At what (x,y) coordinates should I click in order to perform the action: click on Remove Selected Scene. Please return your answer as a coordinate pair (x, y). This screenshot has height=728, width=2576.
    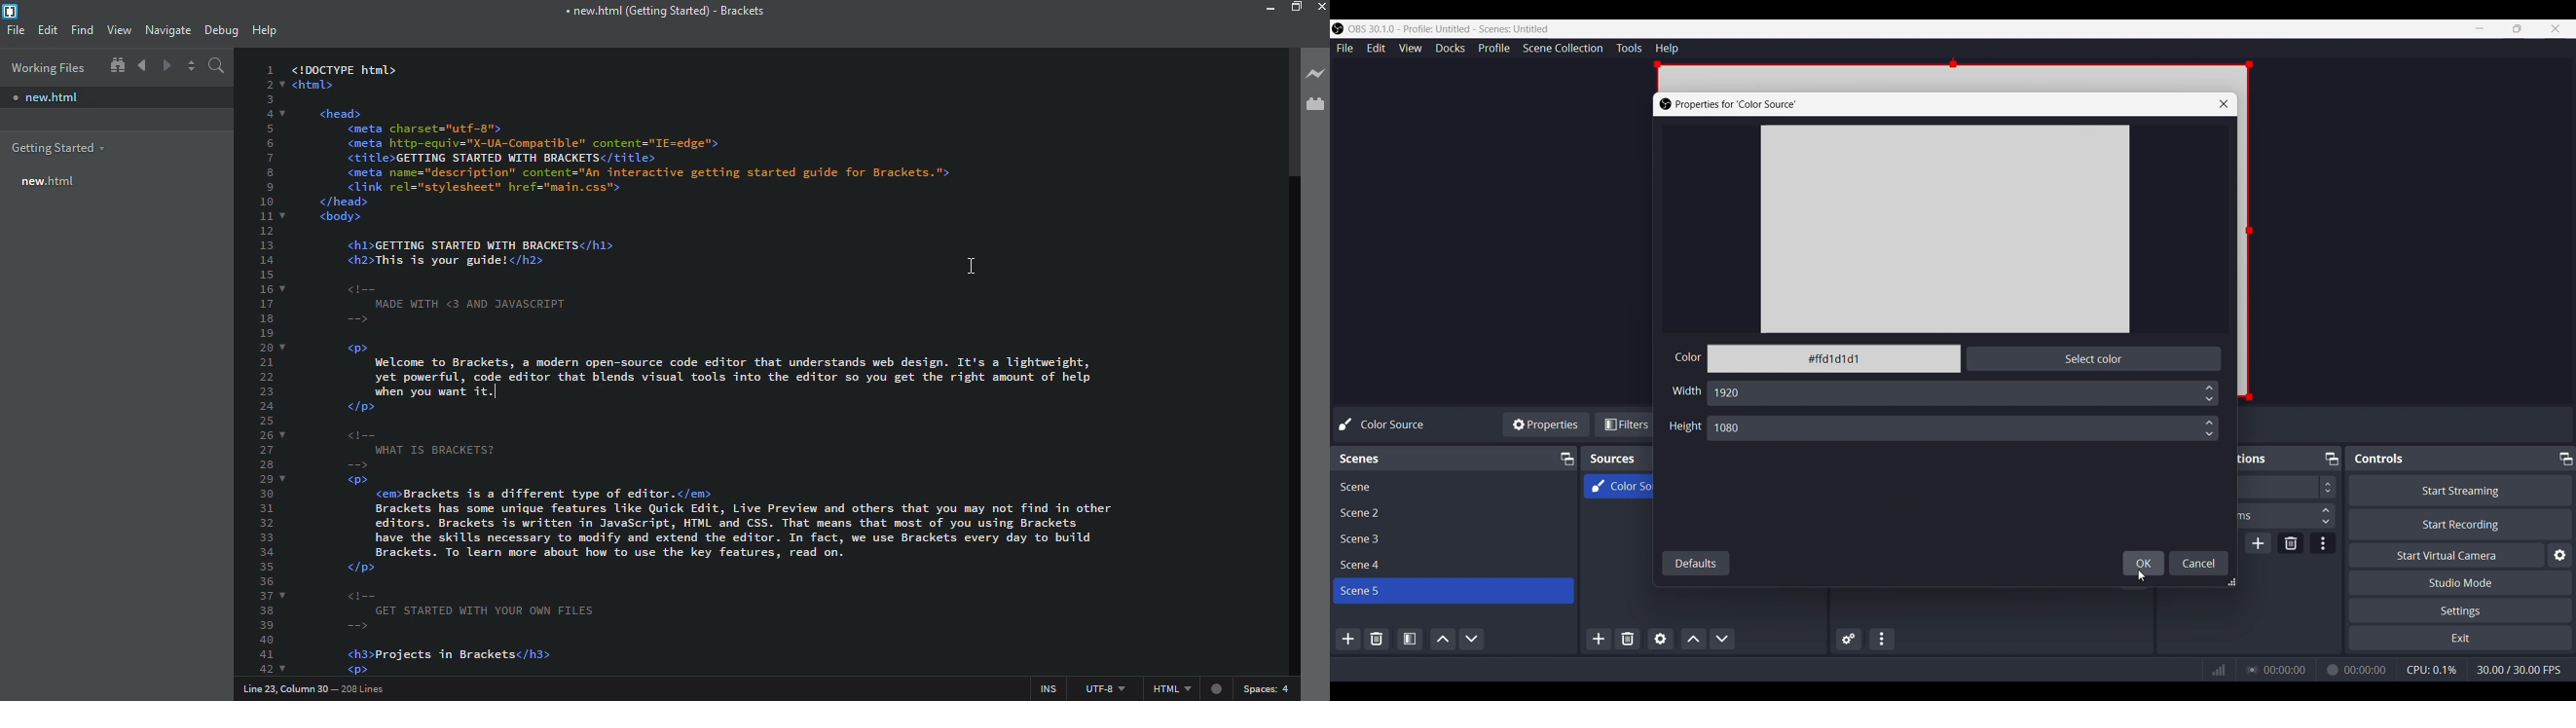
    Looking at the image, I should click on (1377, 637).